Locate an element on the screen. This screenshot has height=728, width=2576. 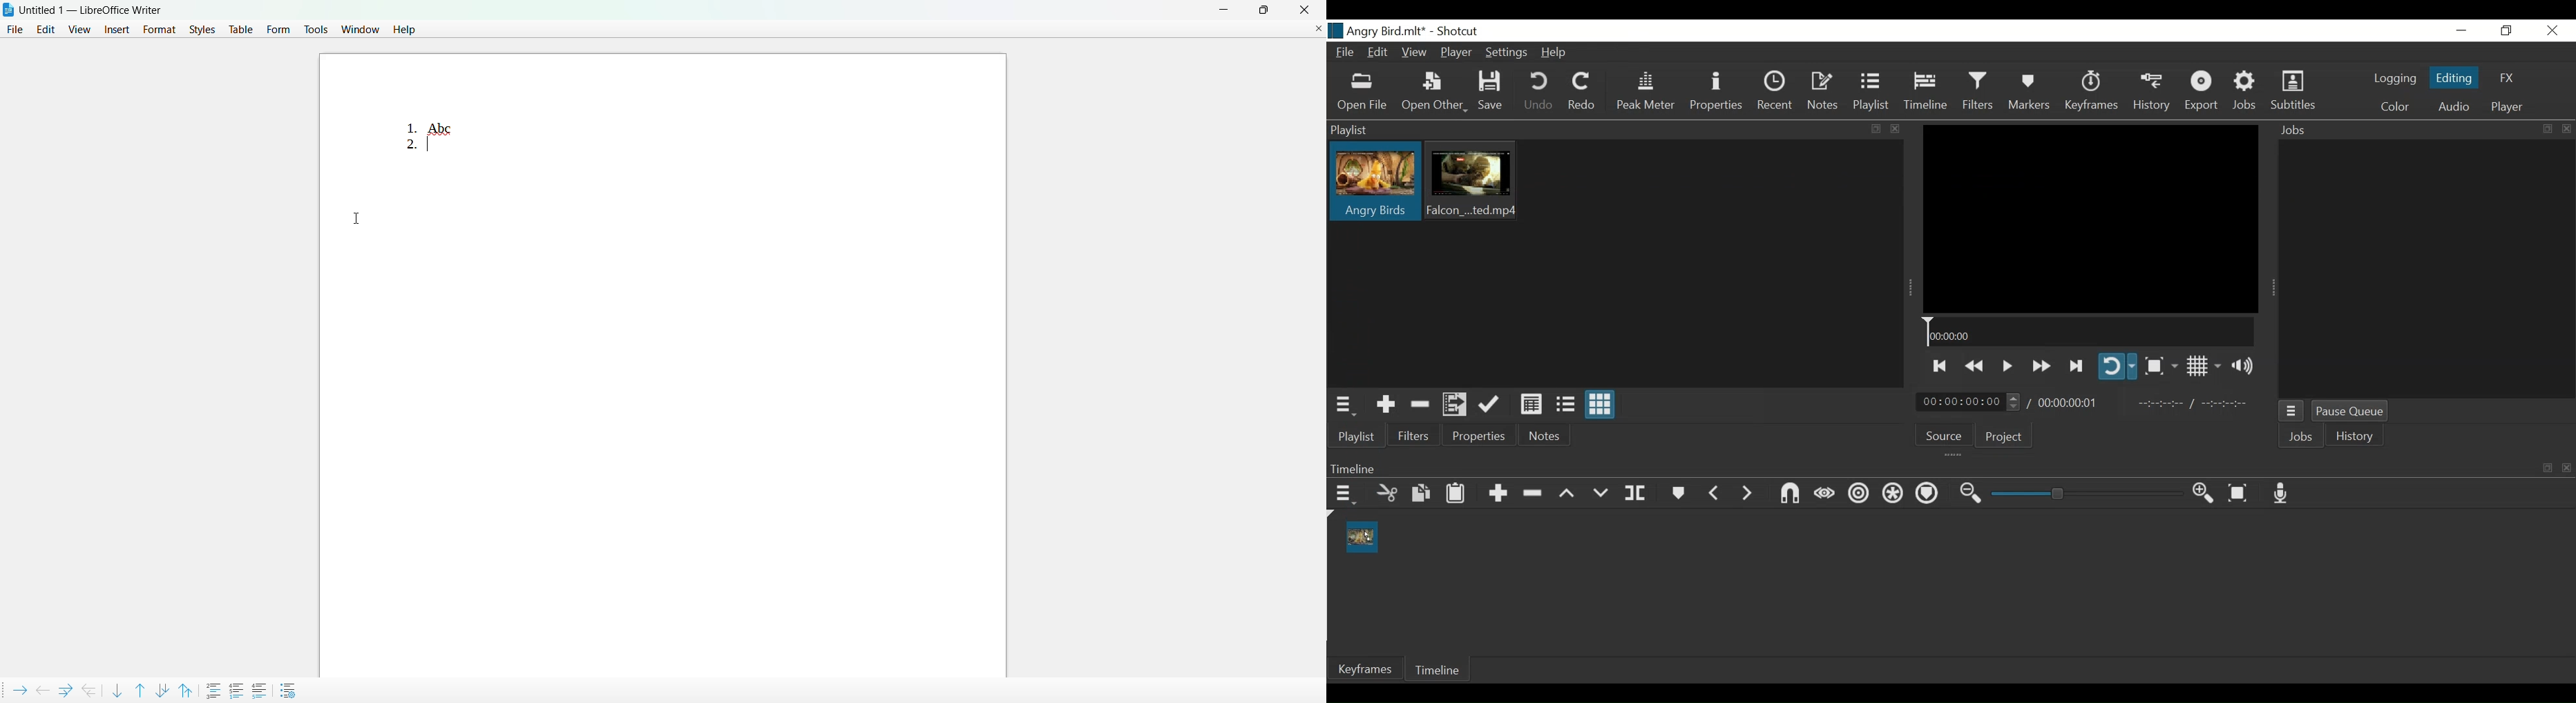
Jobs Panel is located at coordinates (2426, 269).